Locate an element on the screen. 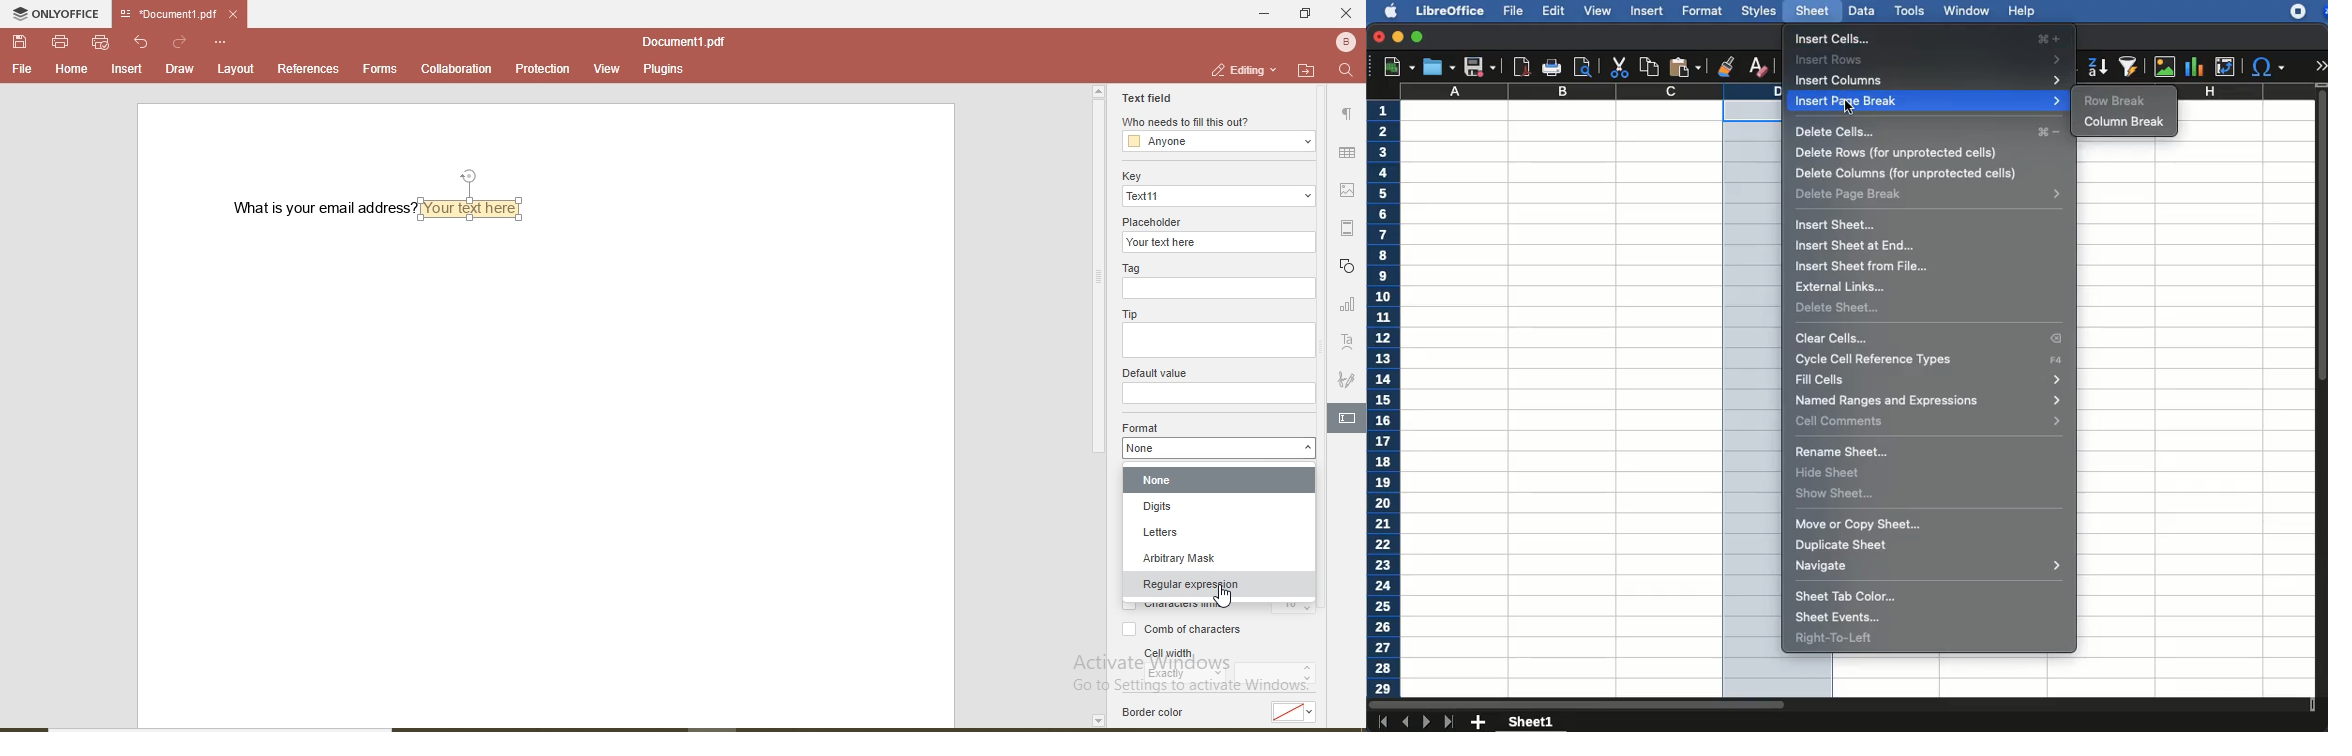 The height and width of the screenshot is (756, 2352). insert page break is located at coordinates (1927, 102).